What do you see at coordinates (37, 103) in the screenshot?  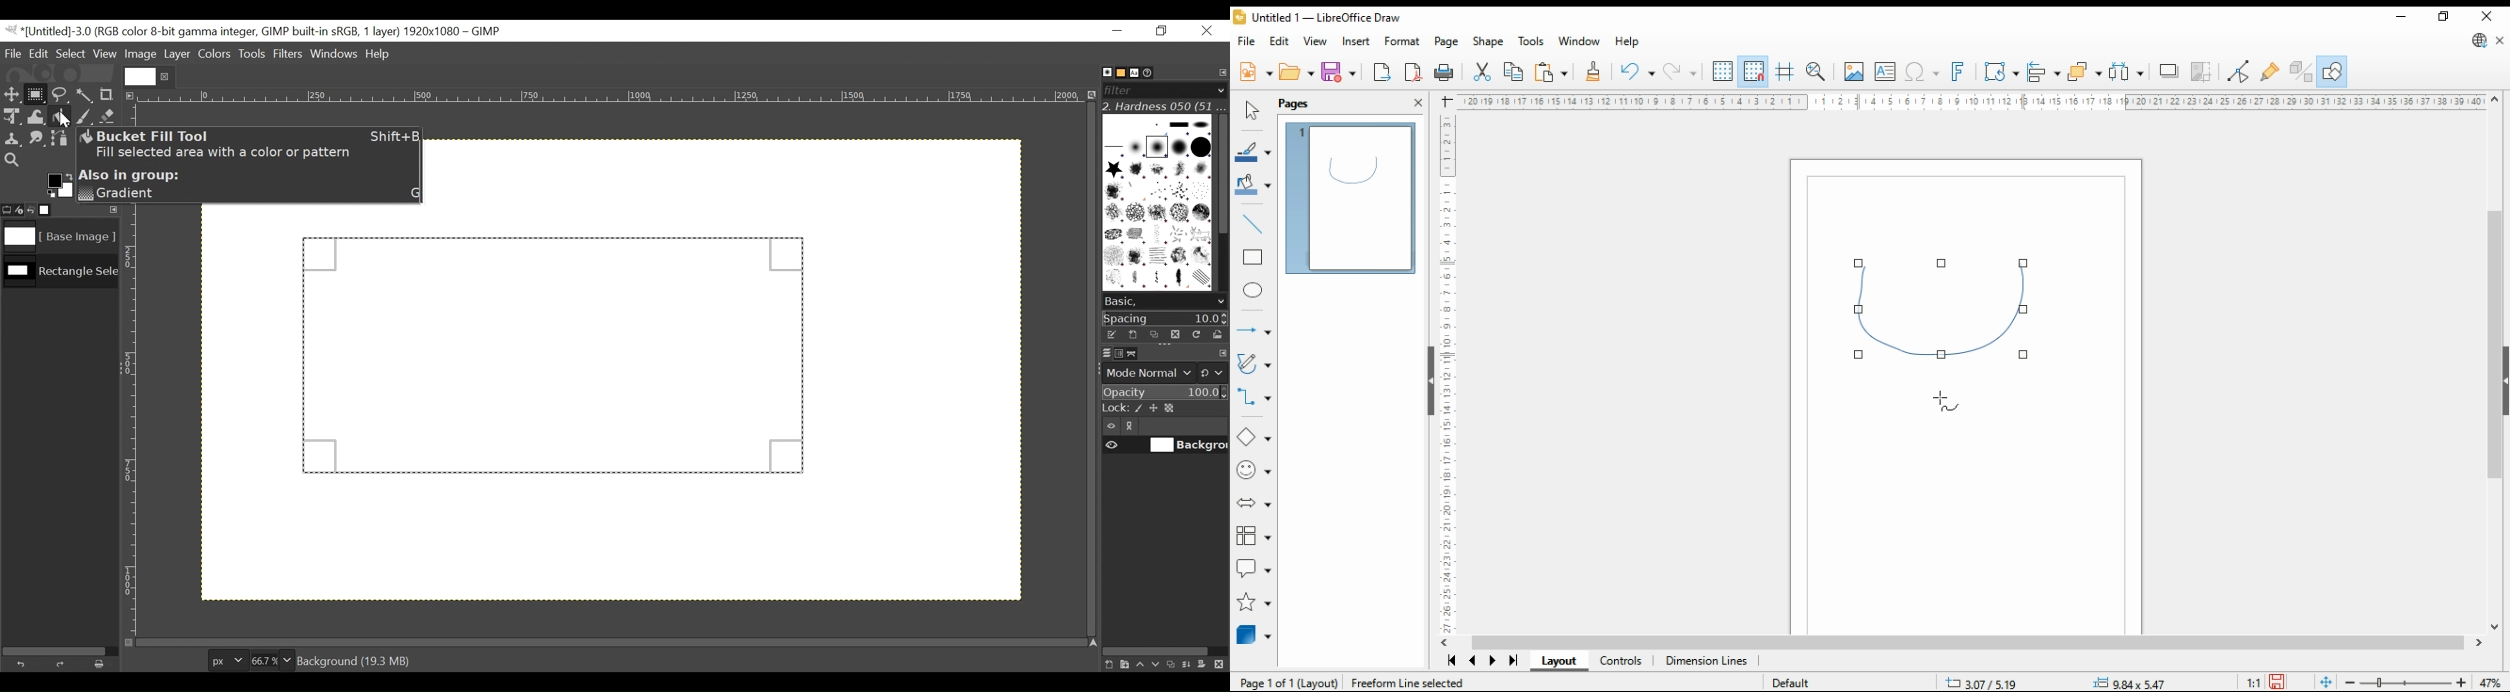 I see `cursor` at bounding box center [37, 103].